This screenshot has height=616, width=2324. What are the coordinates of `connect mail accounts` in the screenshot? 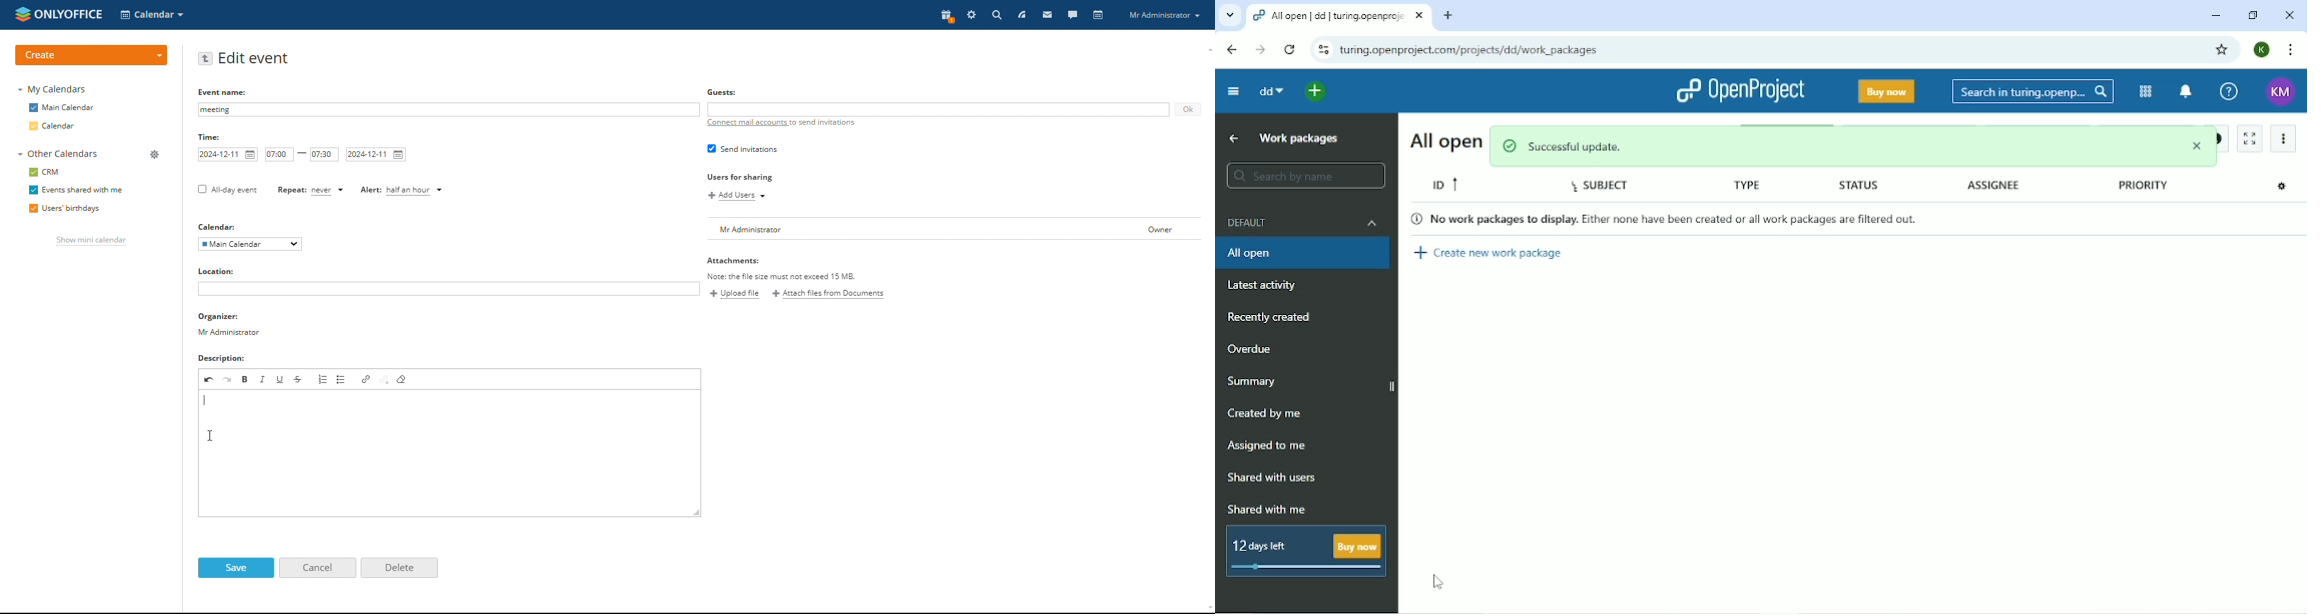 It's located at (746, 123).